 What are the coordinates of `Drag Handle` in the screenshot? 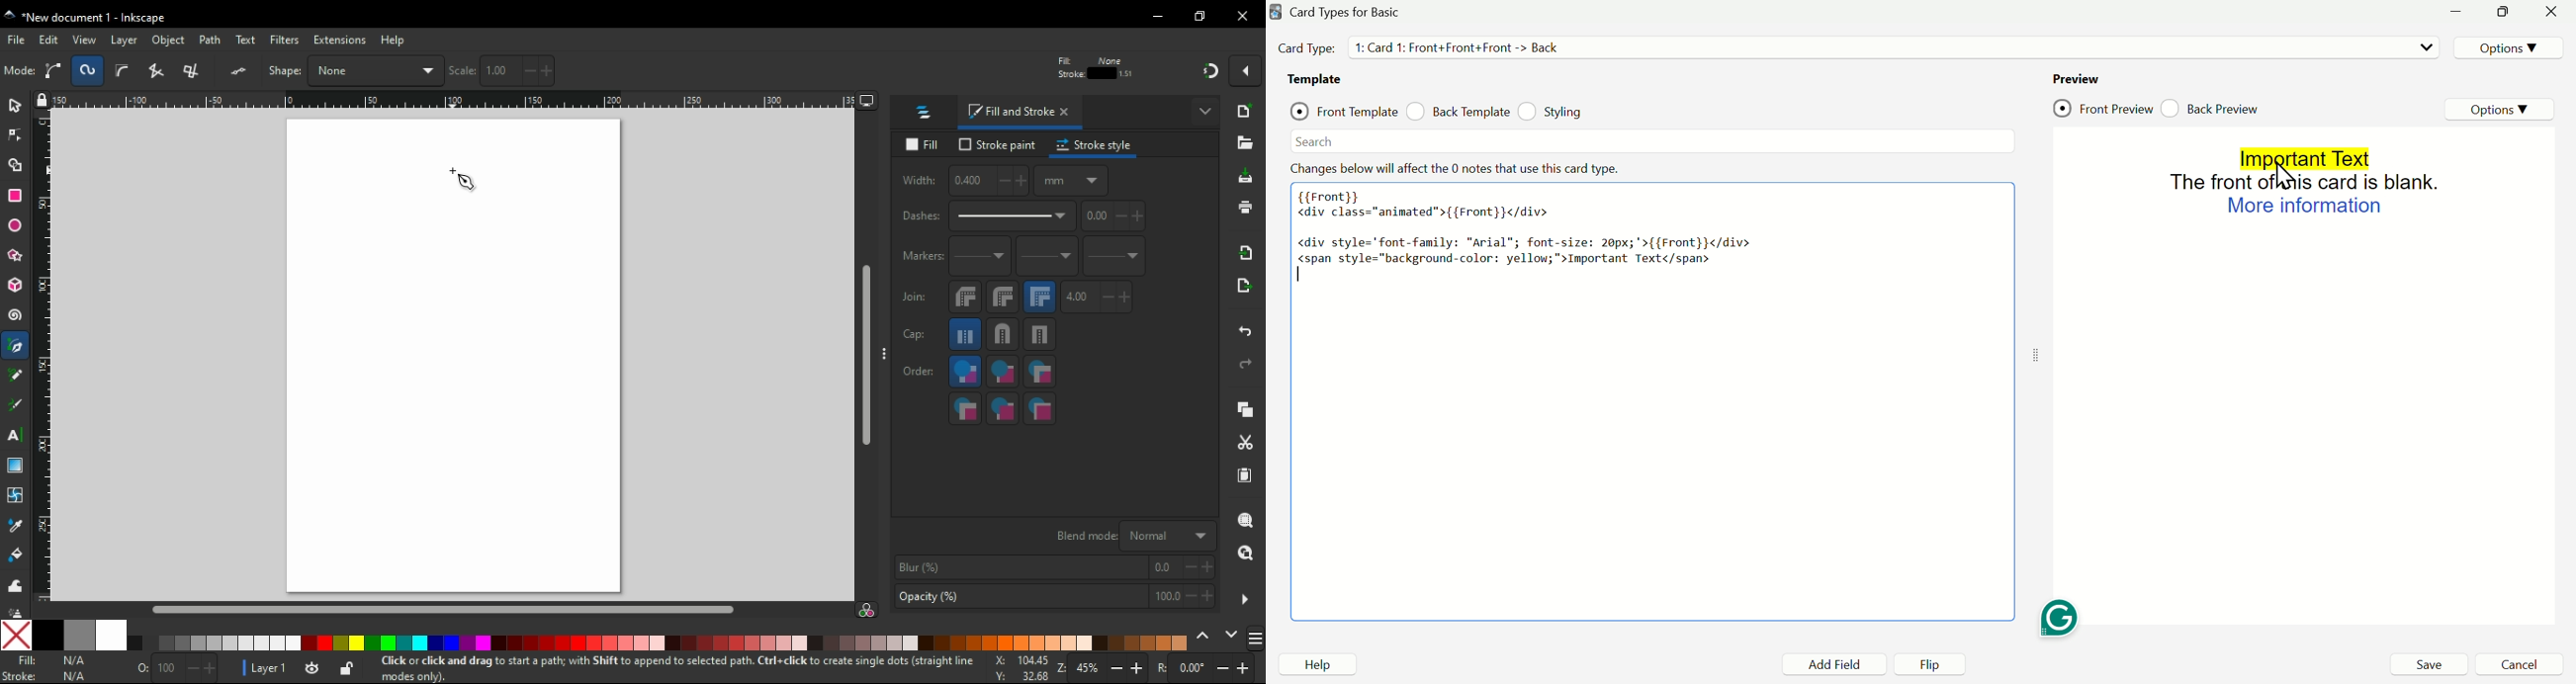 It's located at (2034, 356).